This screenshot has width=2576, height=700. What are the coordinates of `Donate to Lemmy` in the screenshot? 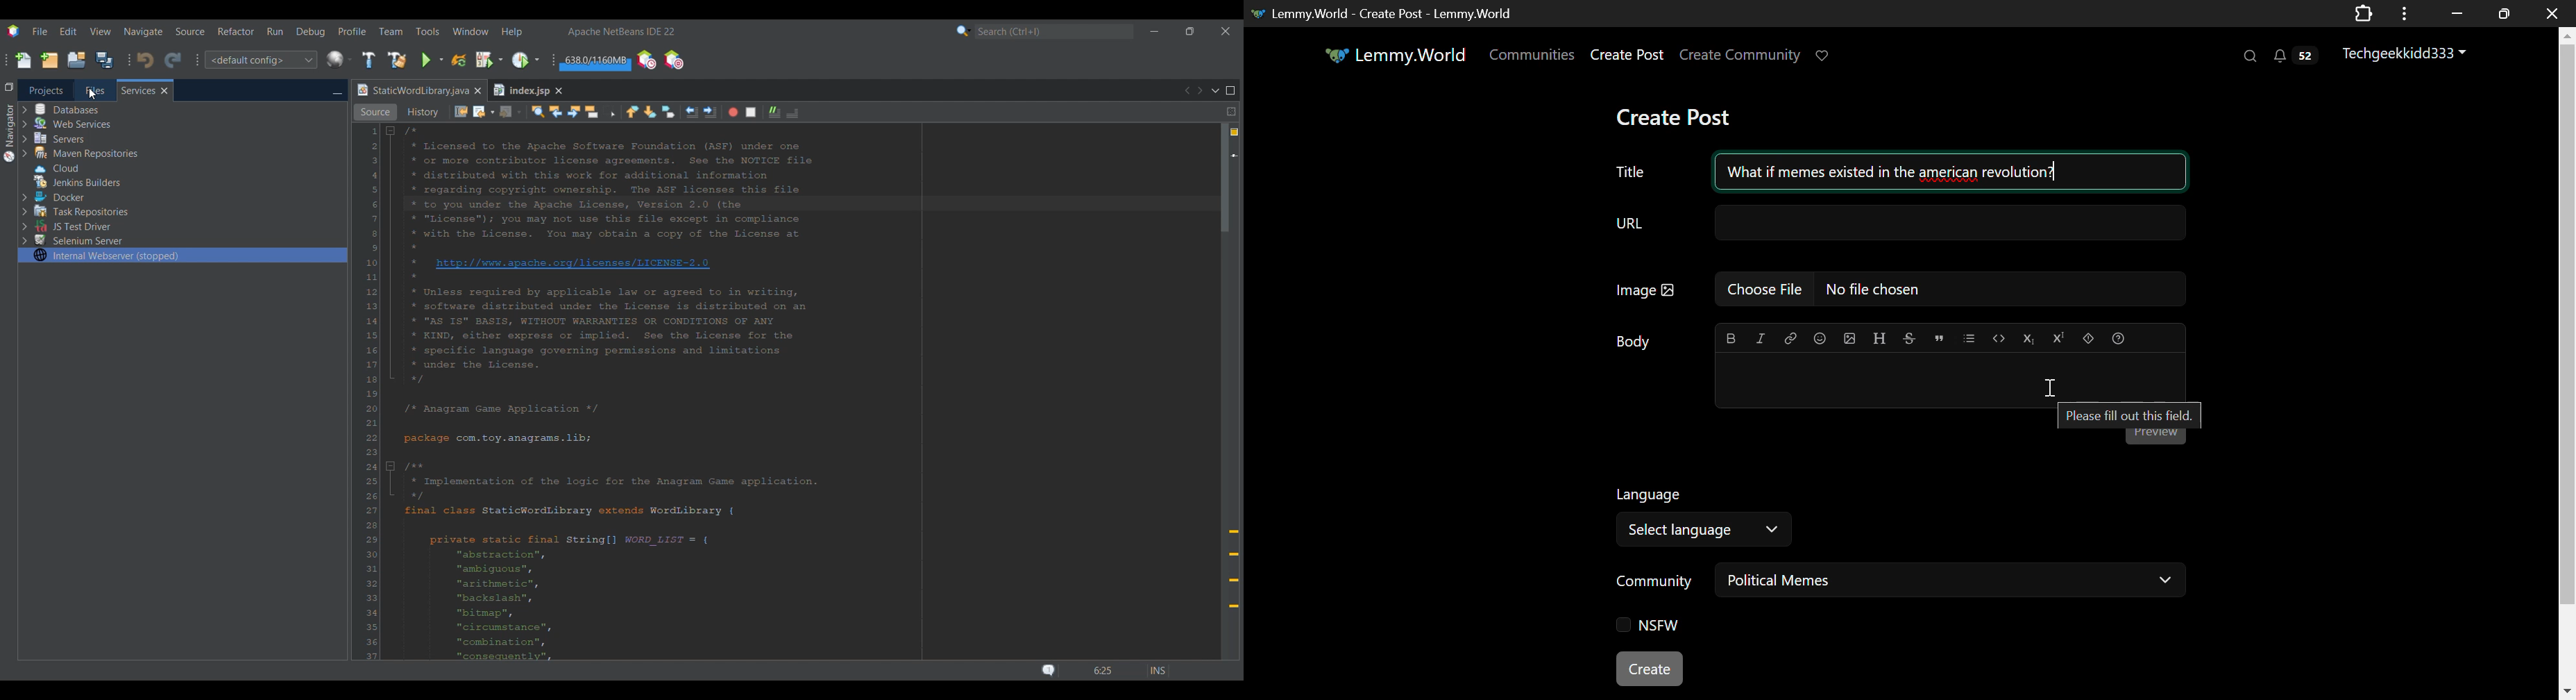 It's located at (1825, 54).